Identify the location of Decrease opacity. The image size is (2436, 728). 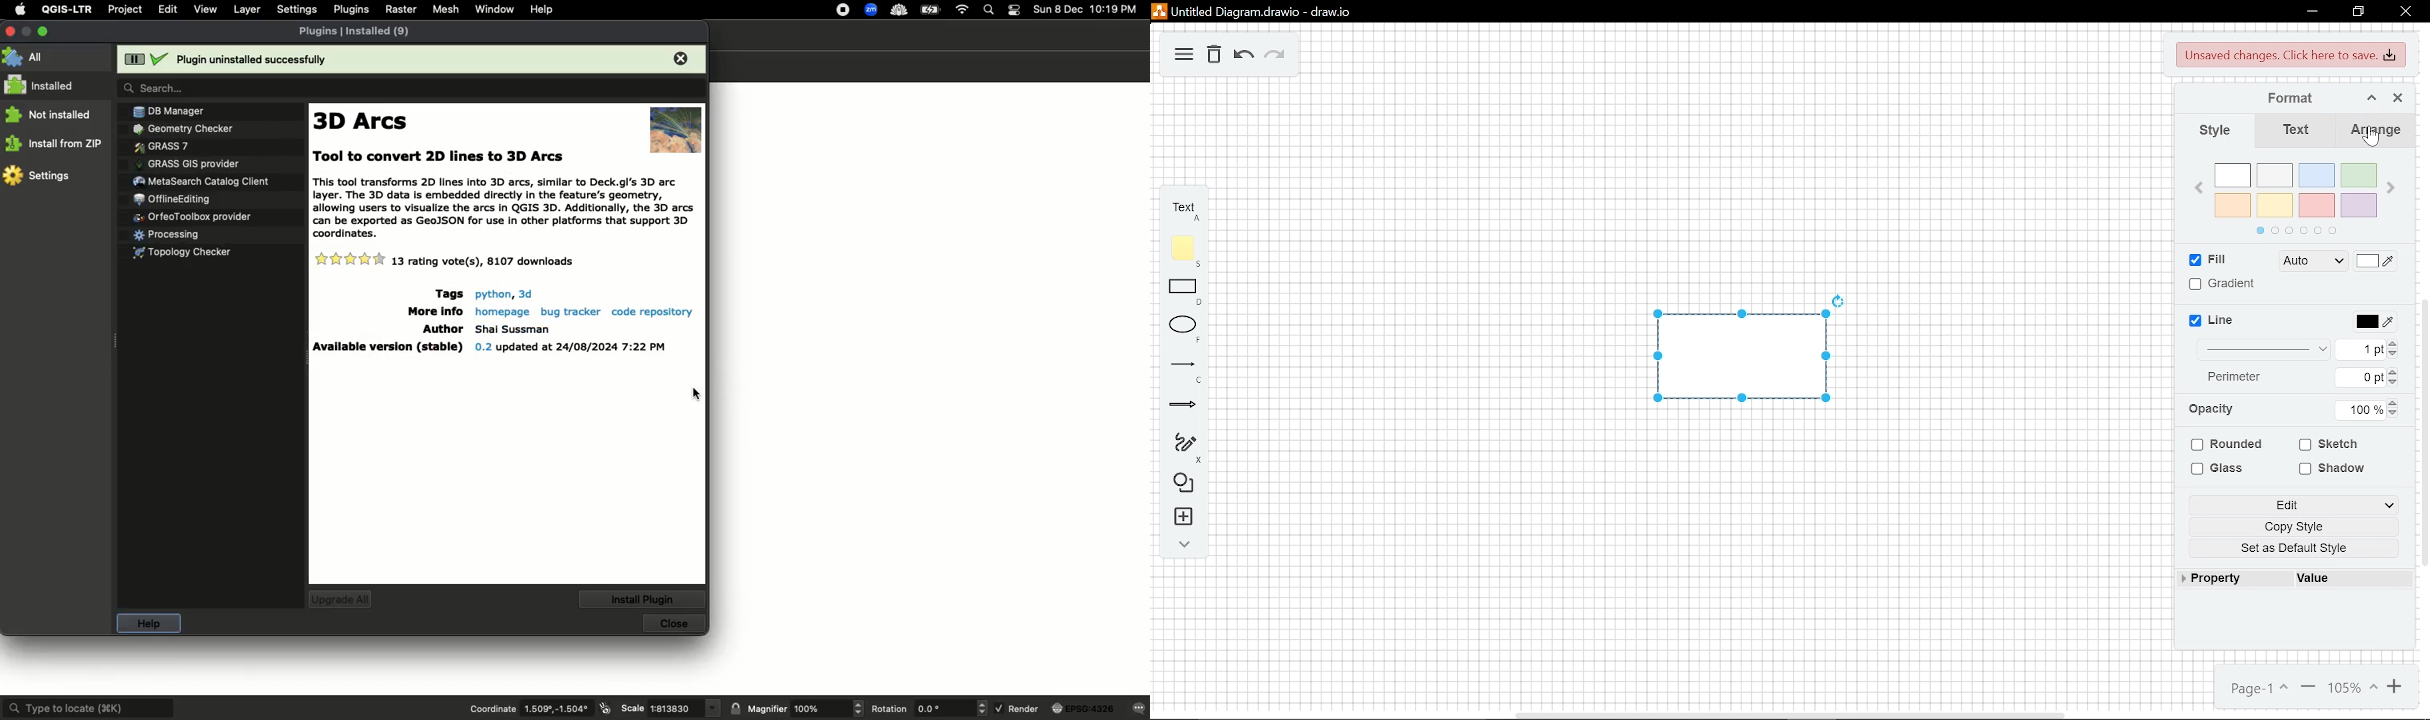
(2393, 413).